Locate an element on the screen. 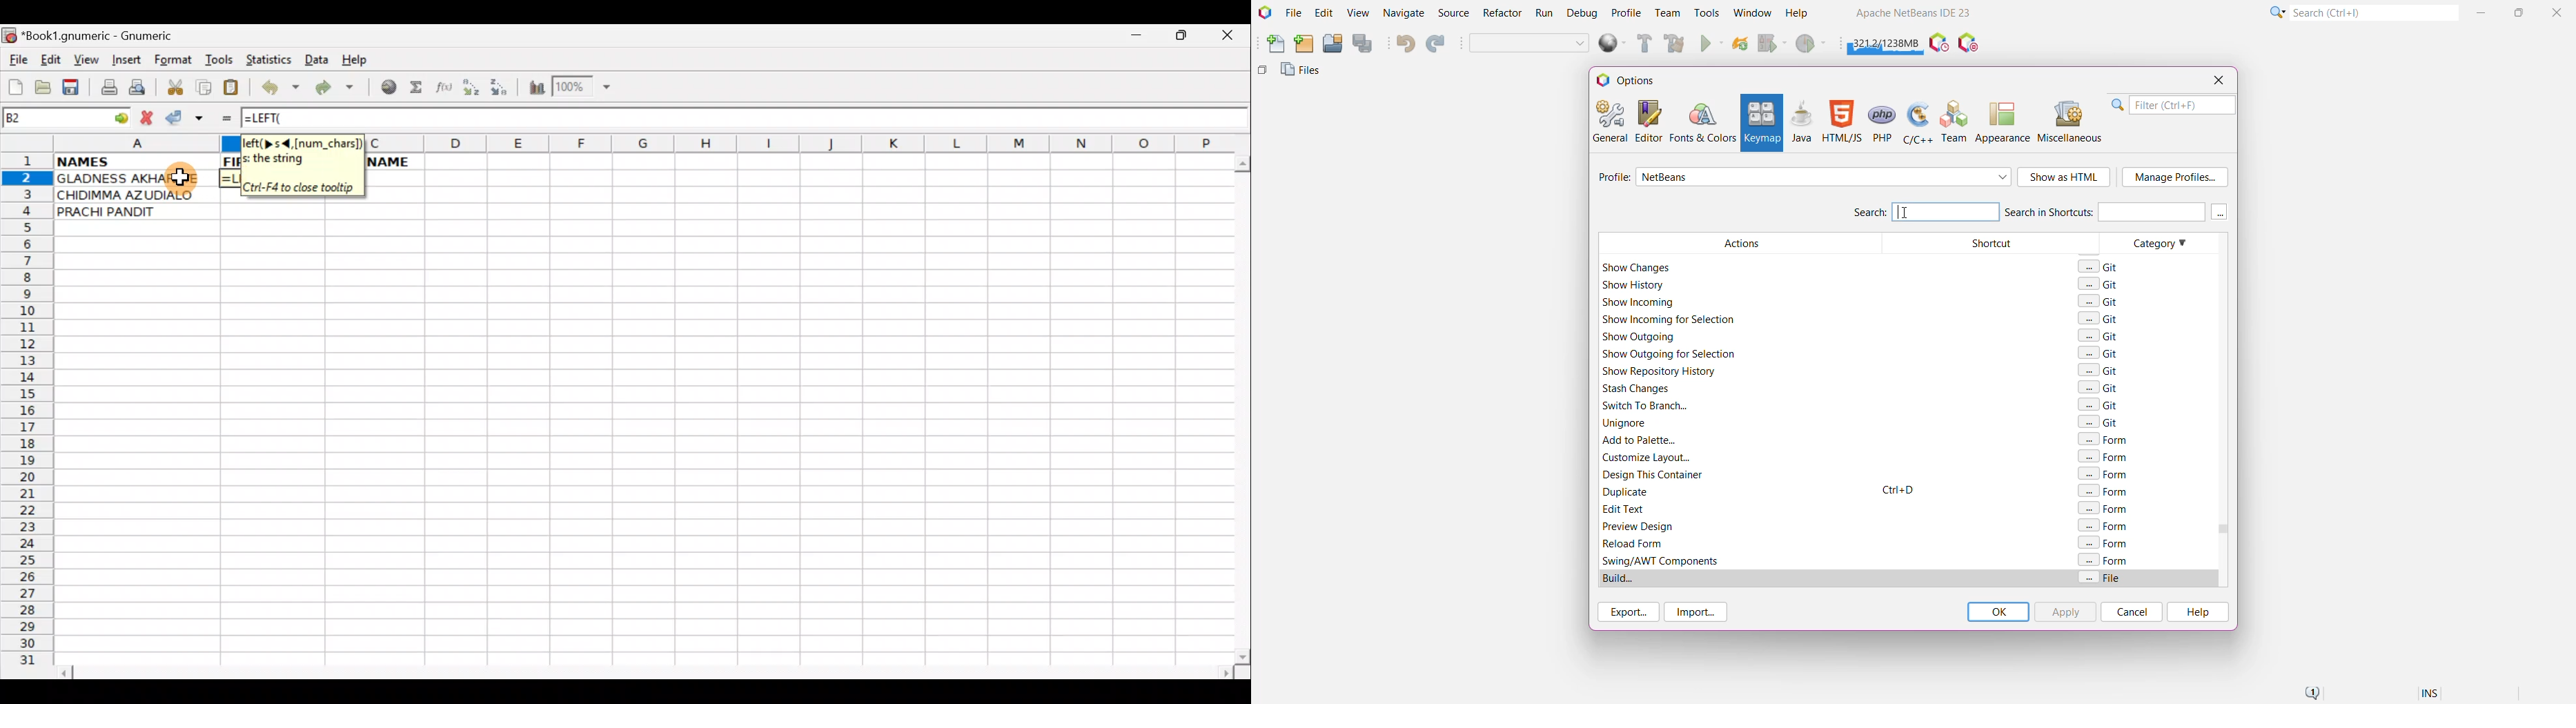 This screenshot has width=2576, height=728. Sort Ascending order is located at coordinates (475, 90).